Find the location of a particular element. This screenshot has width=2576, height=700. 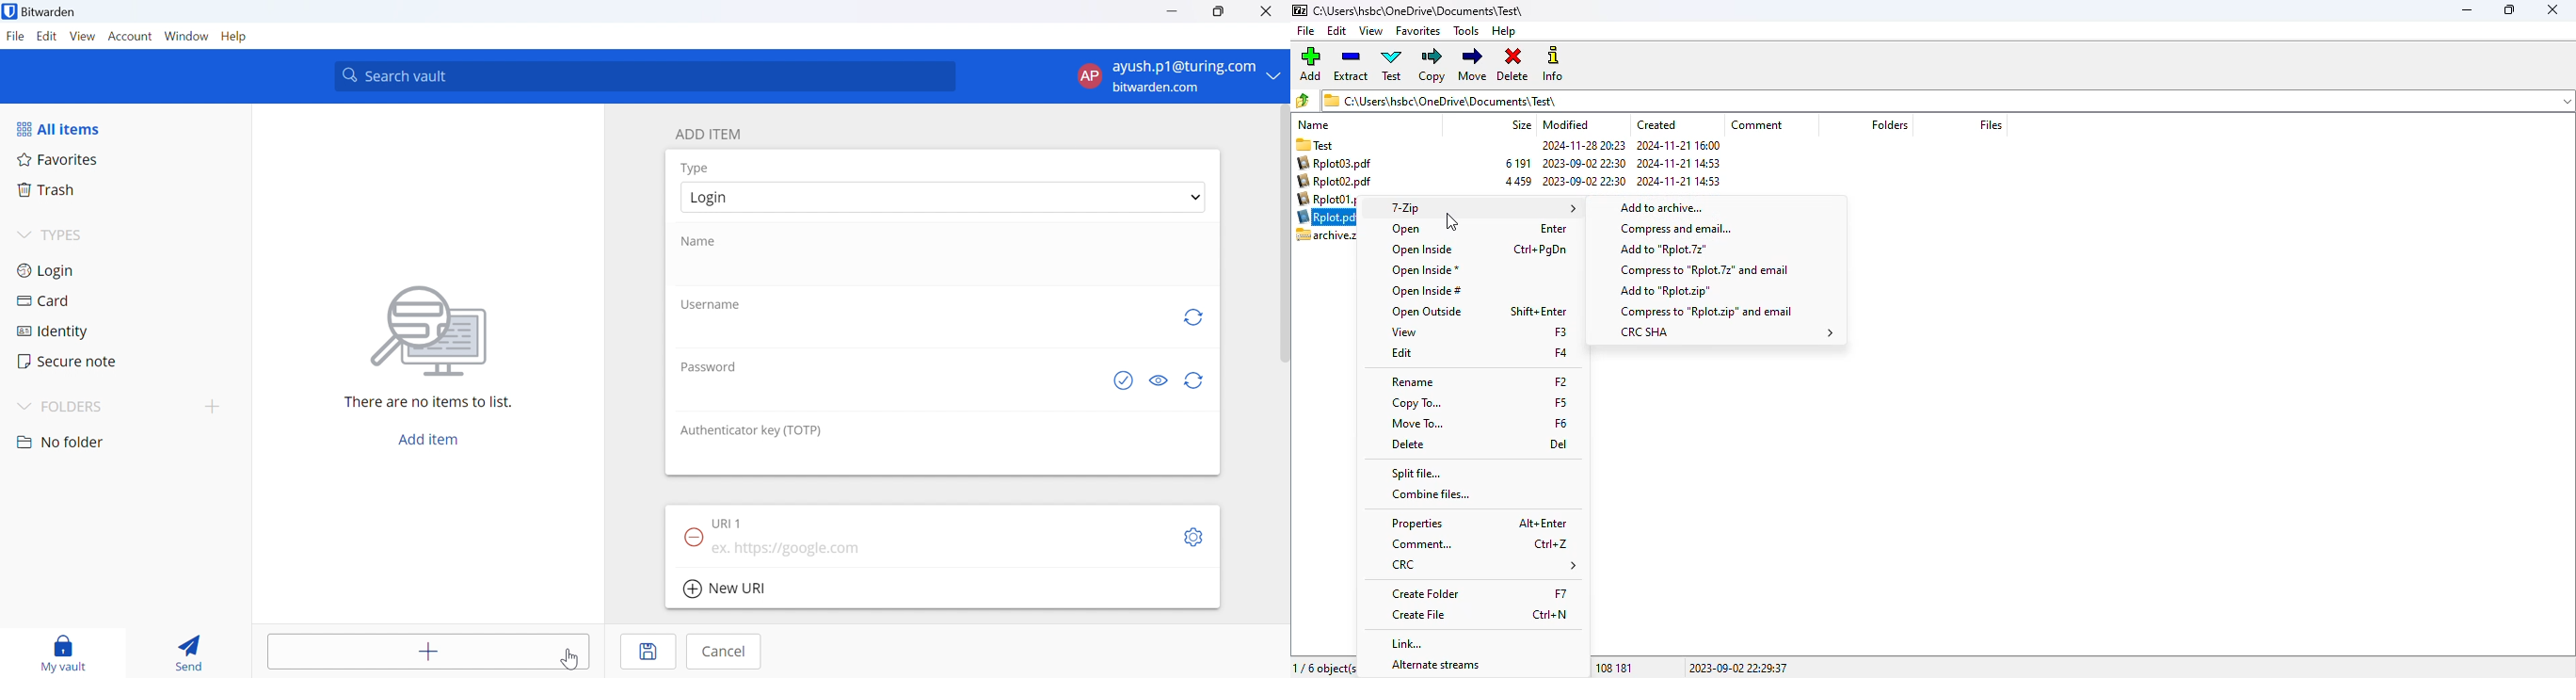

TYPES is located at coordinates (66, 235).